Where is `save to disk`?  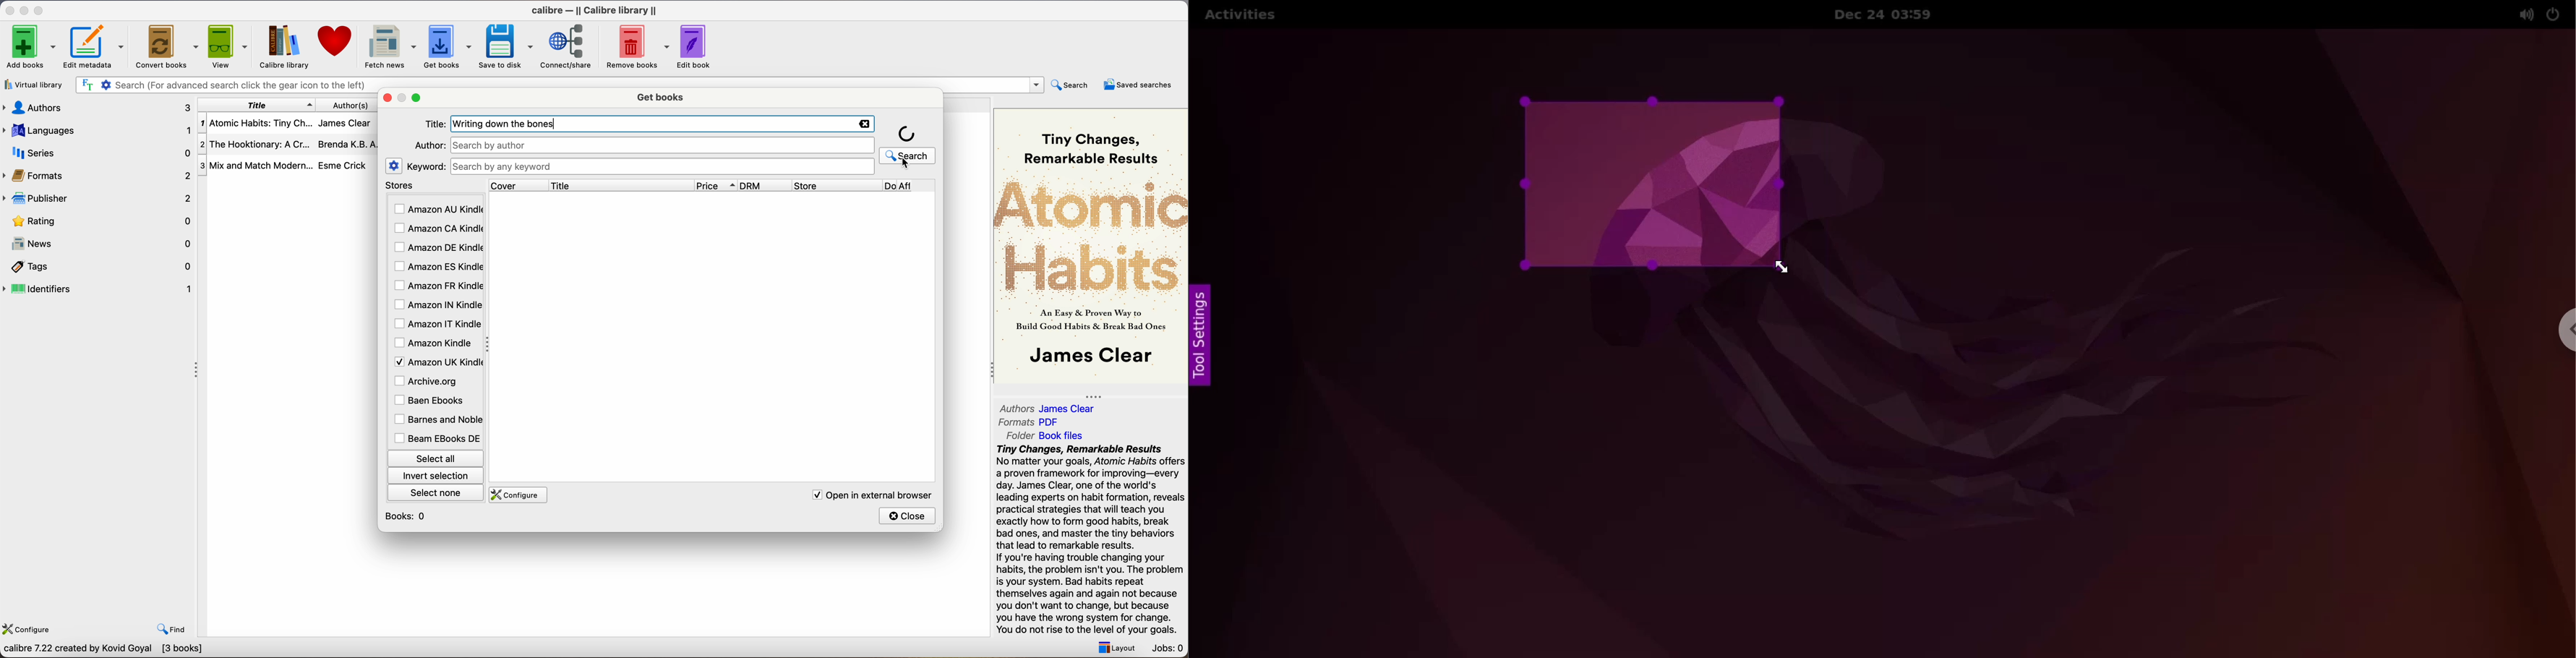 save to disk is located at coordinates (507, 47).